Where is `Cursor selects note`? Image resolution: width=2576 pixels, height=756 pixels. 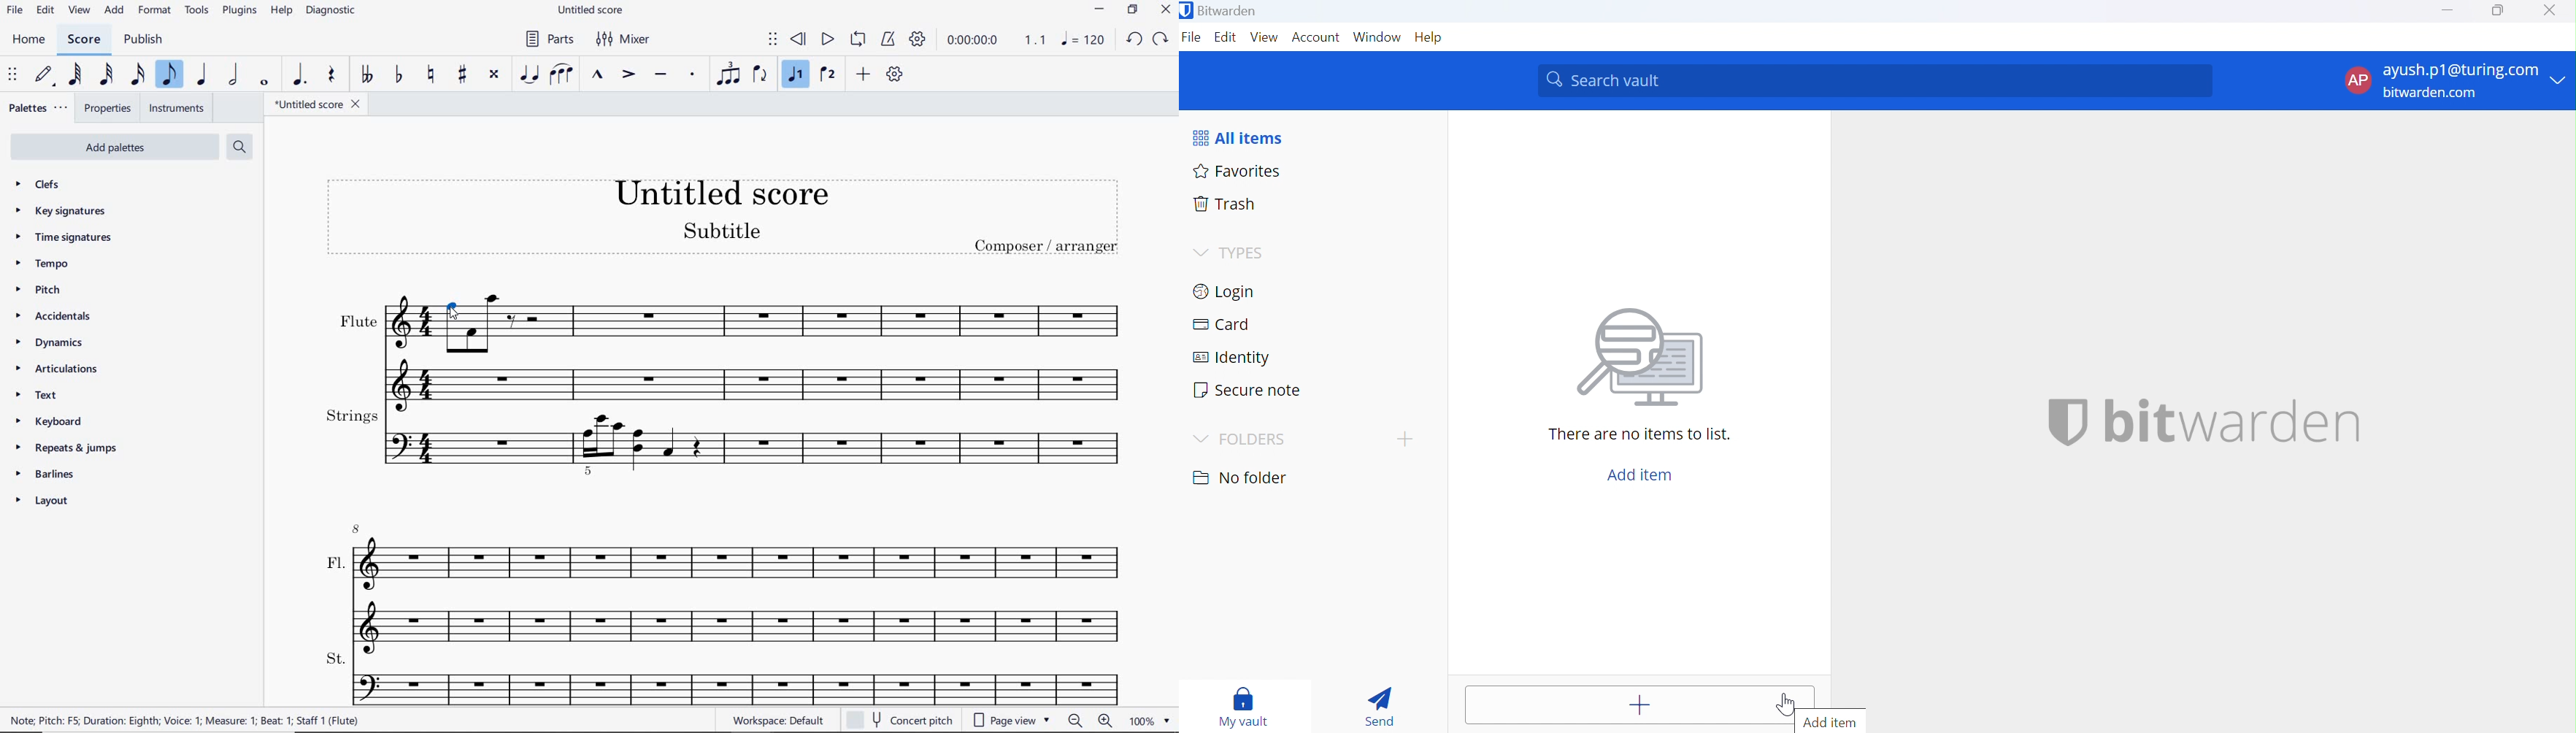
Cursor selects note is located at coordinates (455, 310).